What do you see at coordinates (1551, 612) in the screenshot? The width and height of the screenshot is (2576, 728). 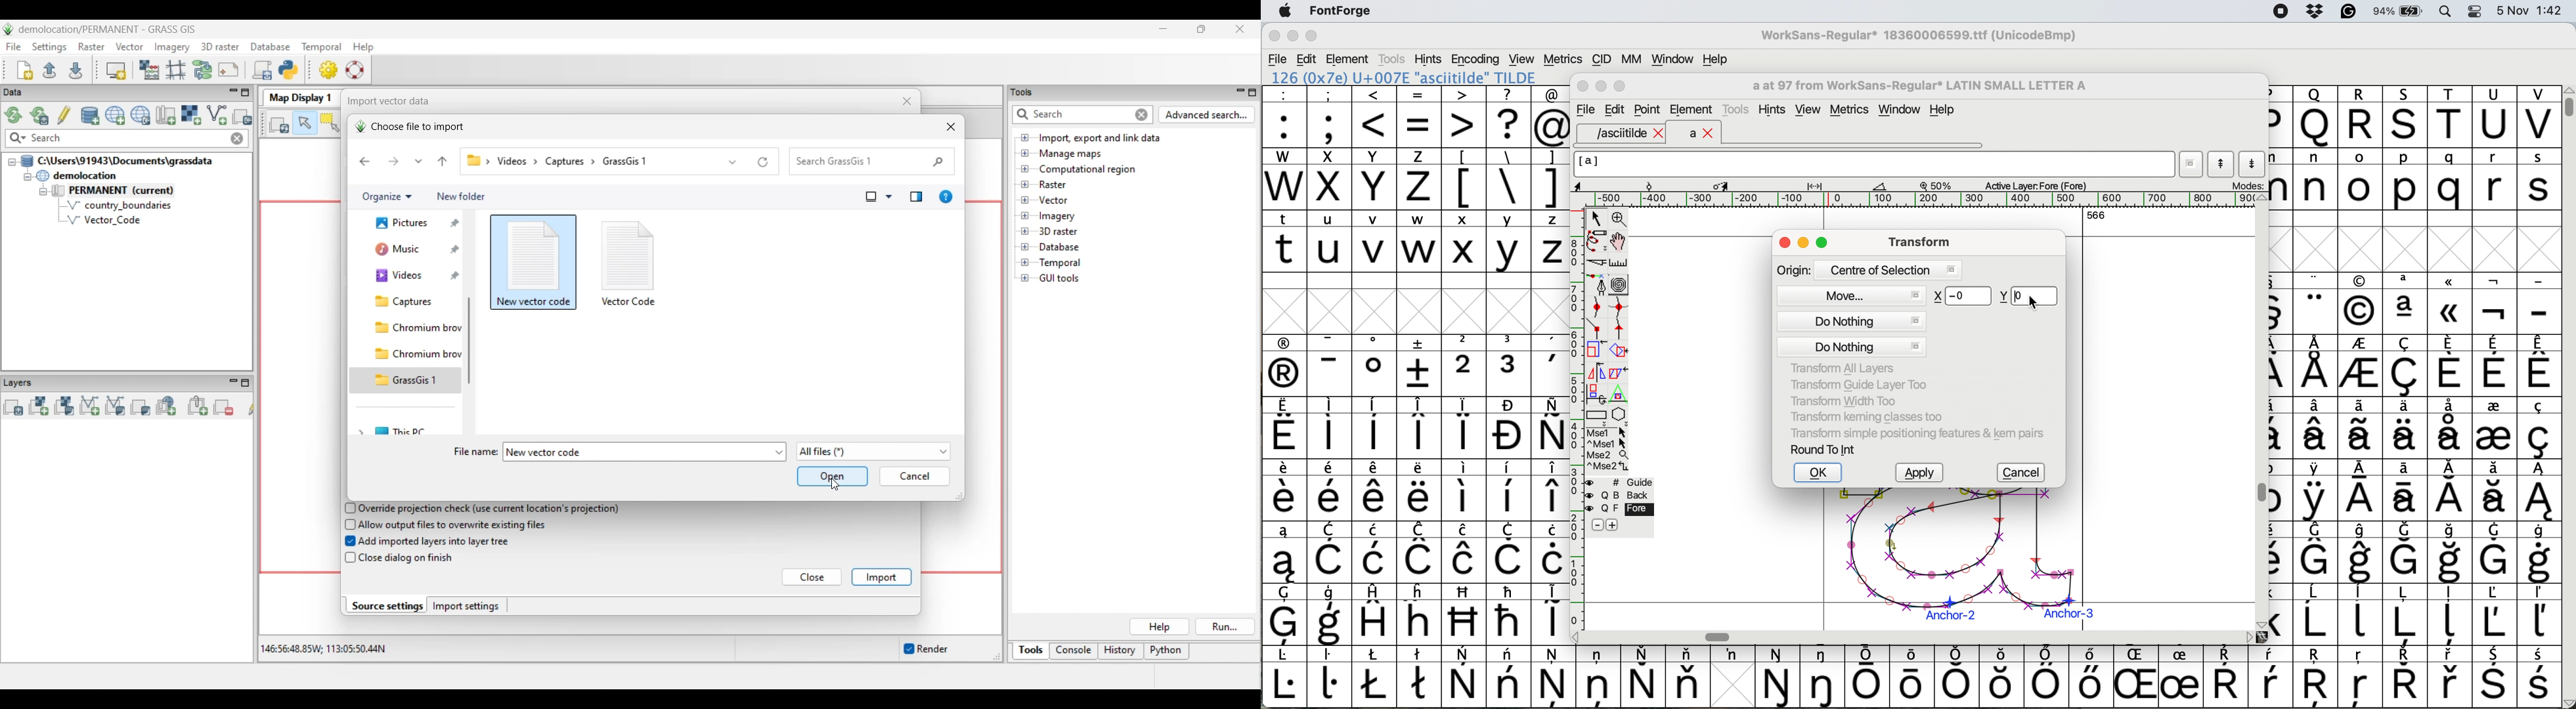 I see `symbol` at bounding box center [1551, 612].